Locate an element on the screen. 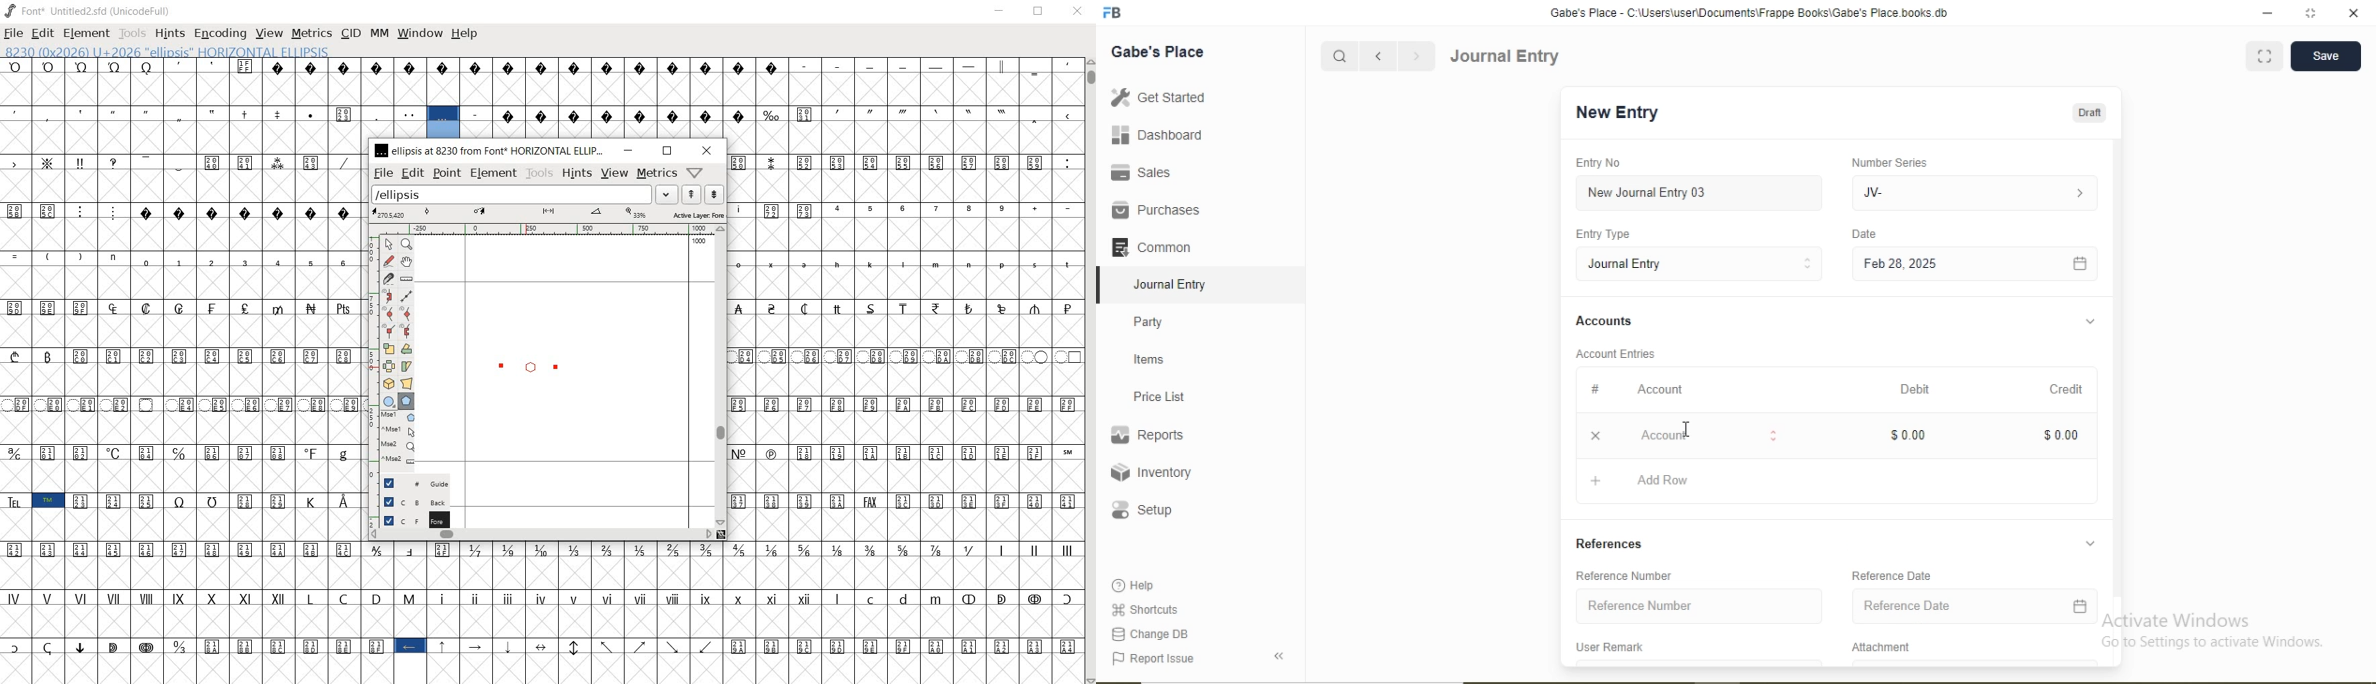 This screenshot has height=700, width=2380. full screen is located at coordinates (2311, 13).